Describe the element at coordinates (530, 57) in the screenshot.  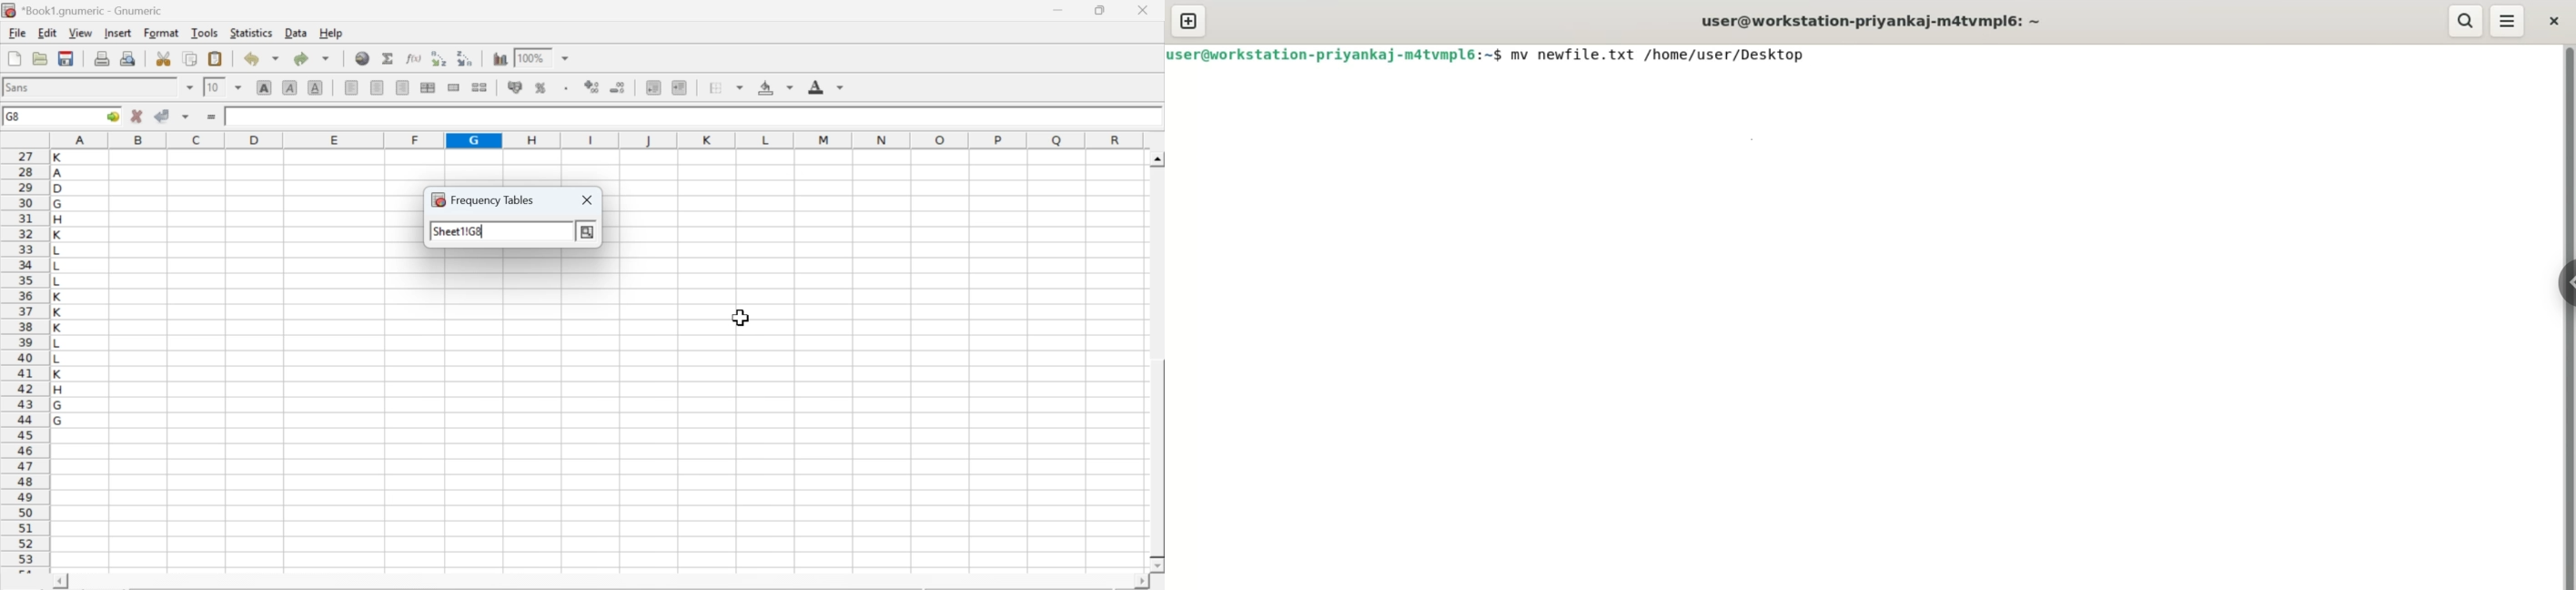
I see `100%` at that location.